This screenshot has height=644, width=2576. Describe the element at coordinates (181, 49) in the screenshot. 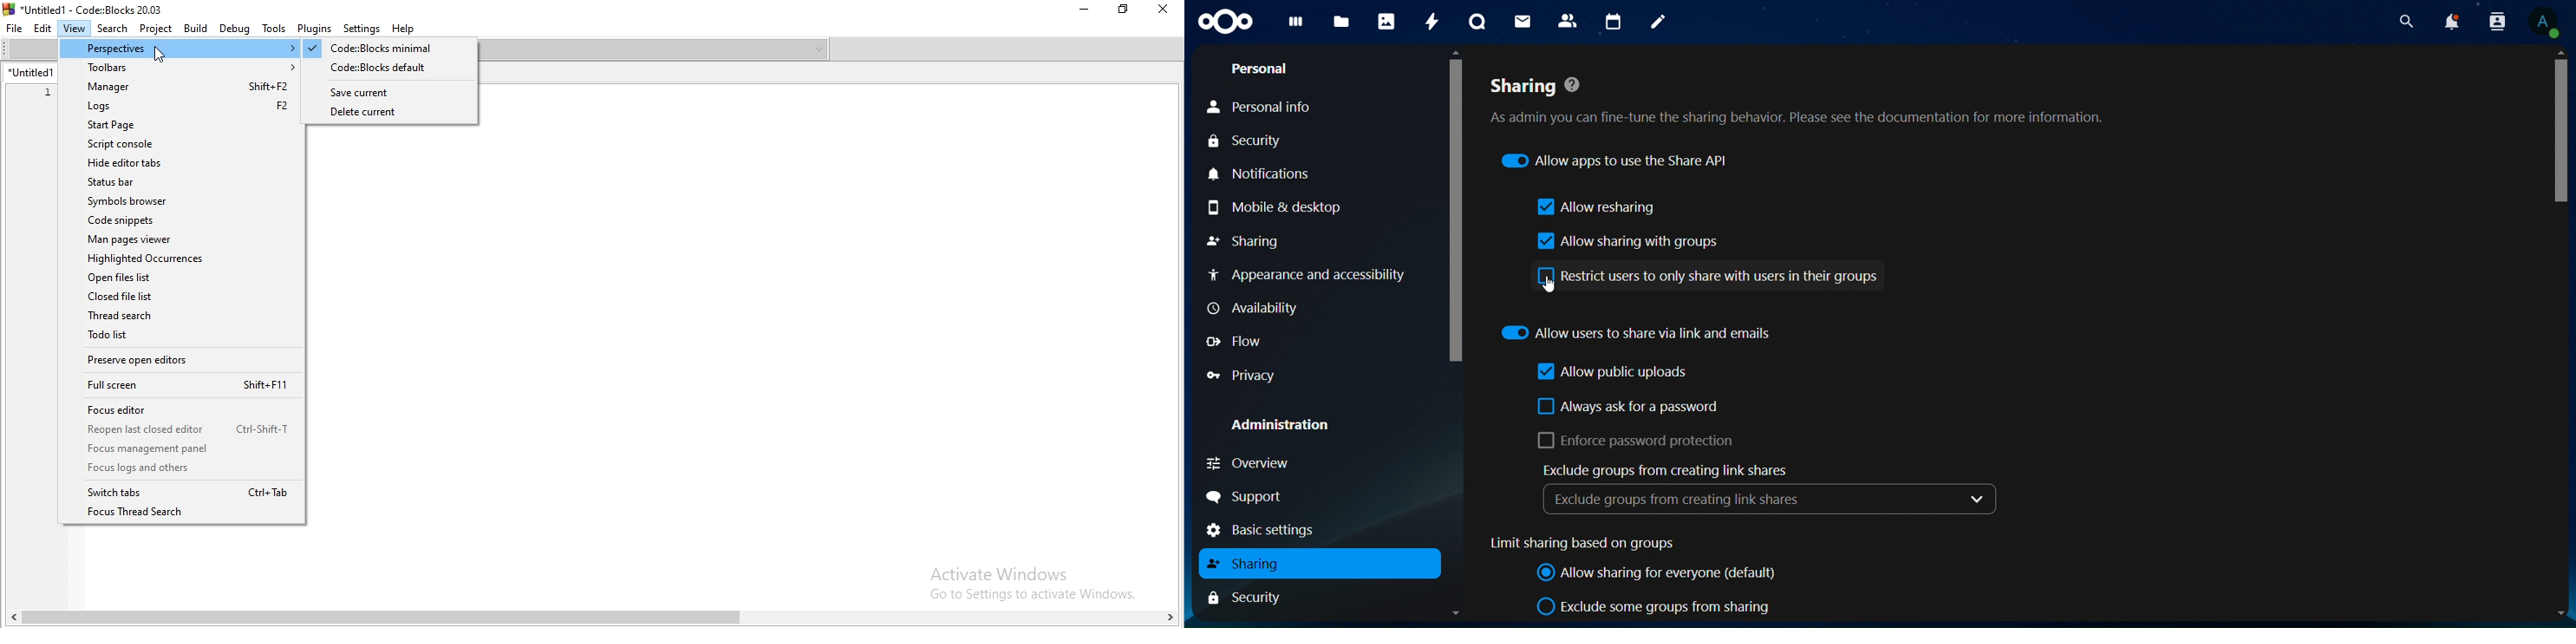

I see `Perspectives` at that location.